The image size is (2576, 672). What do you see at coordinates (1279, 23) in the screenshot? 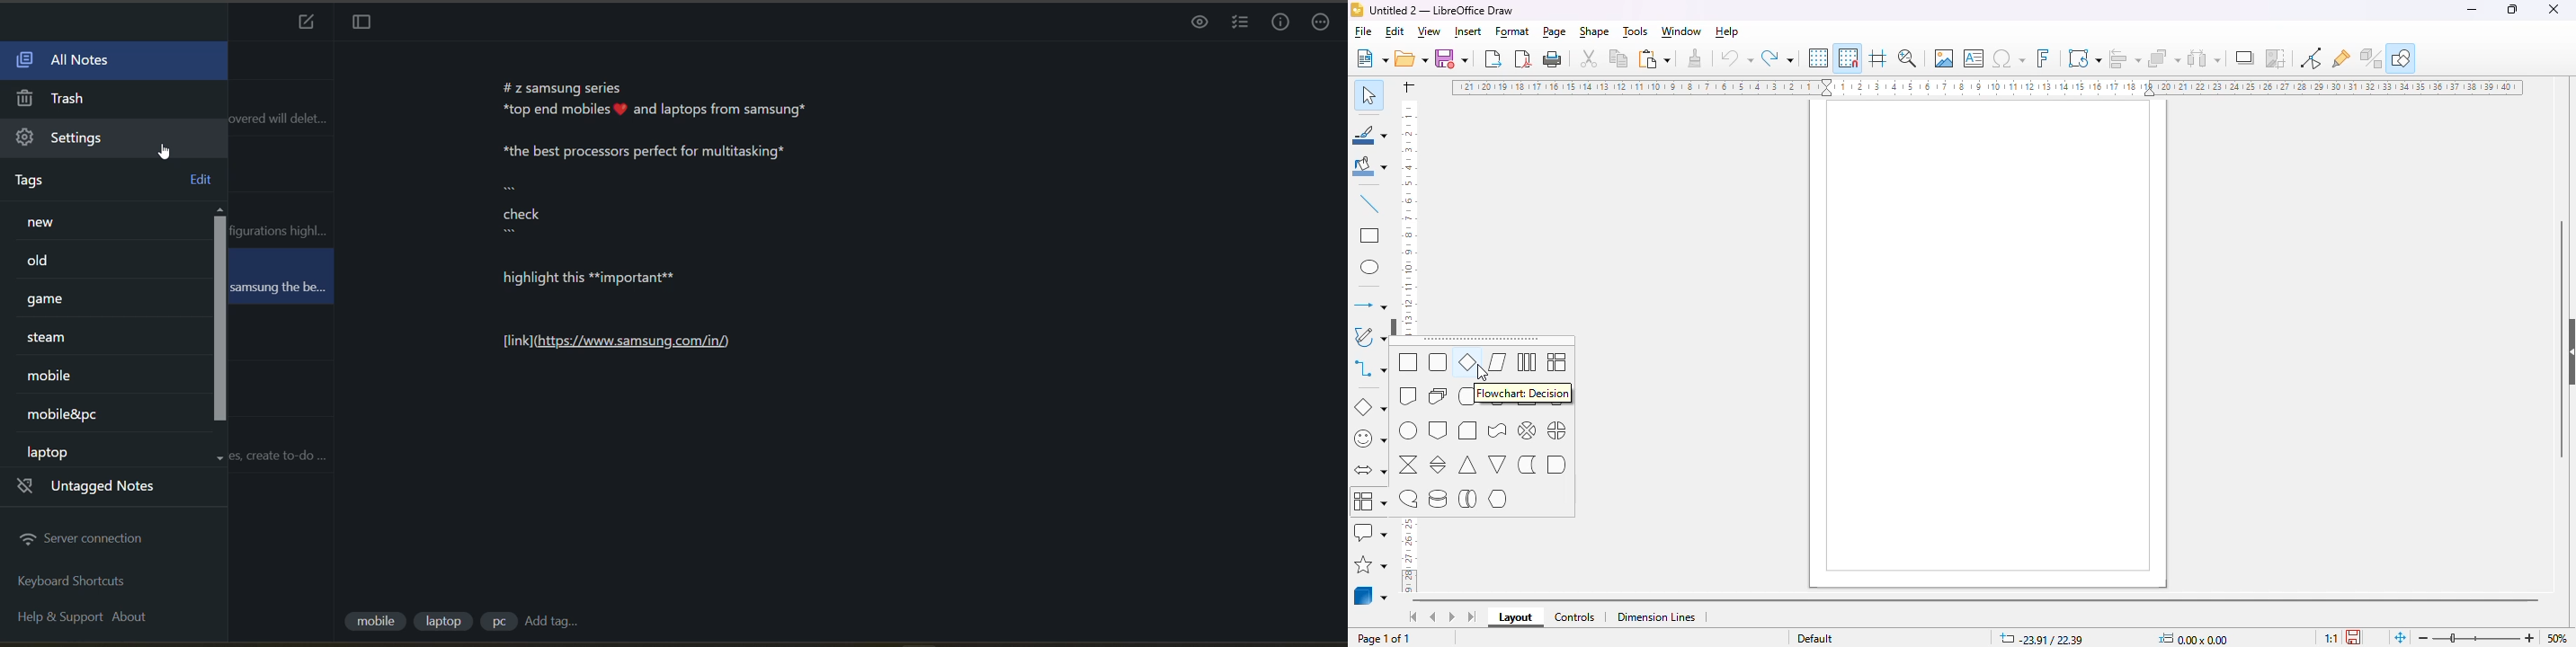
I see `info` at bounding box center [1279, 23].